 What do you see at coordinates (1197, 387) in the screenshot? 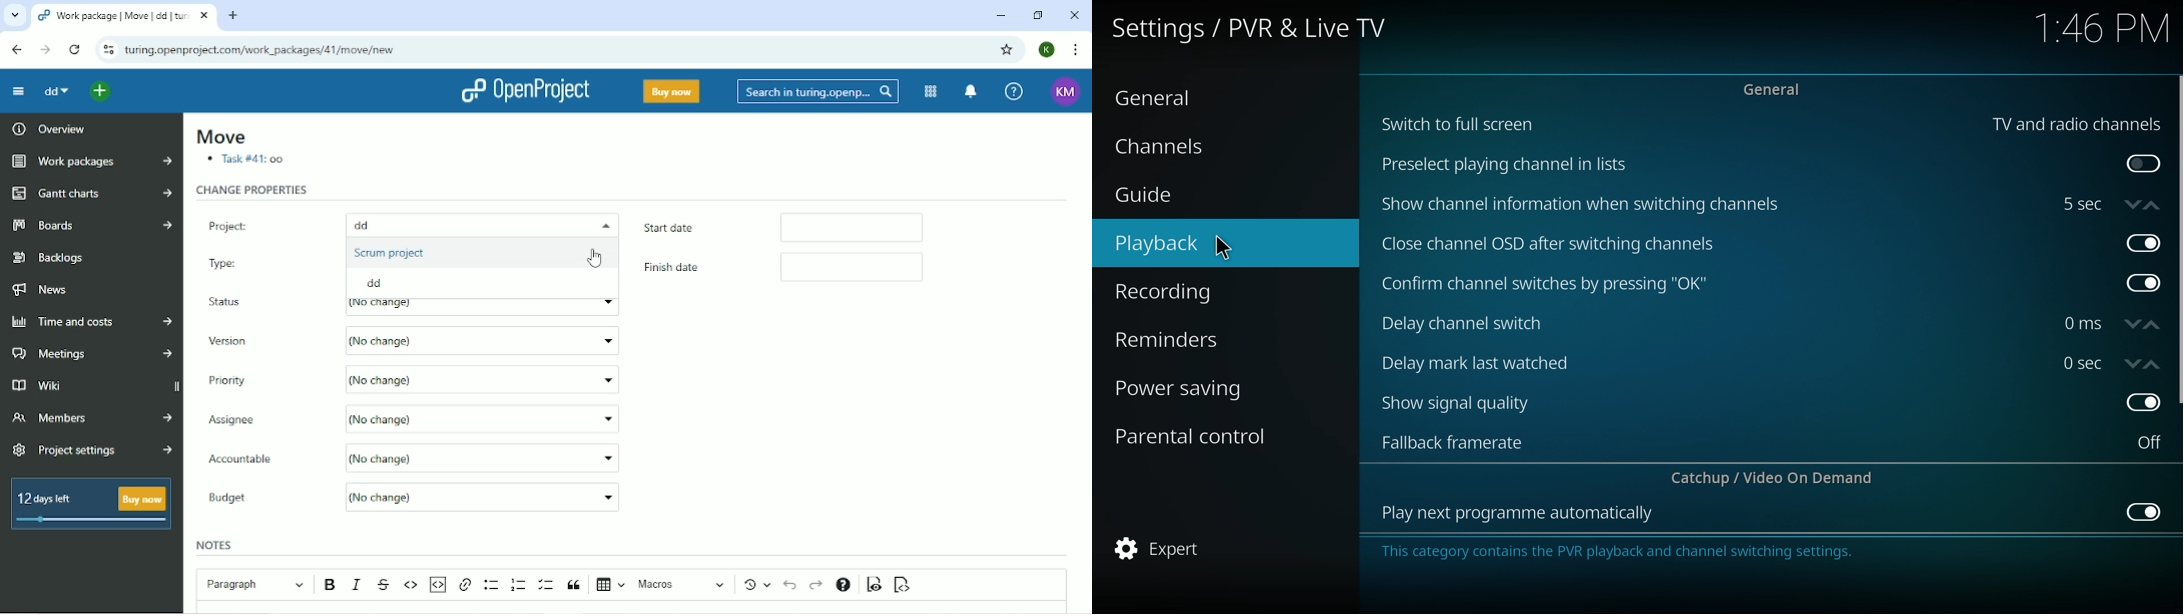
I see `power saving` at bounding box center [1197, 387].